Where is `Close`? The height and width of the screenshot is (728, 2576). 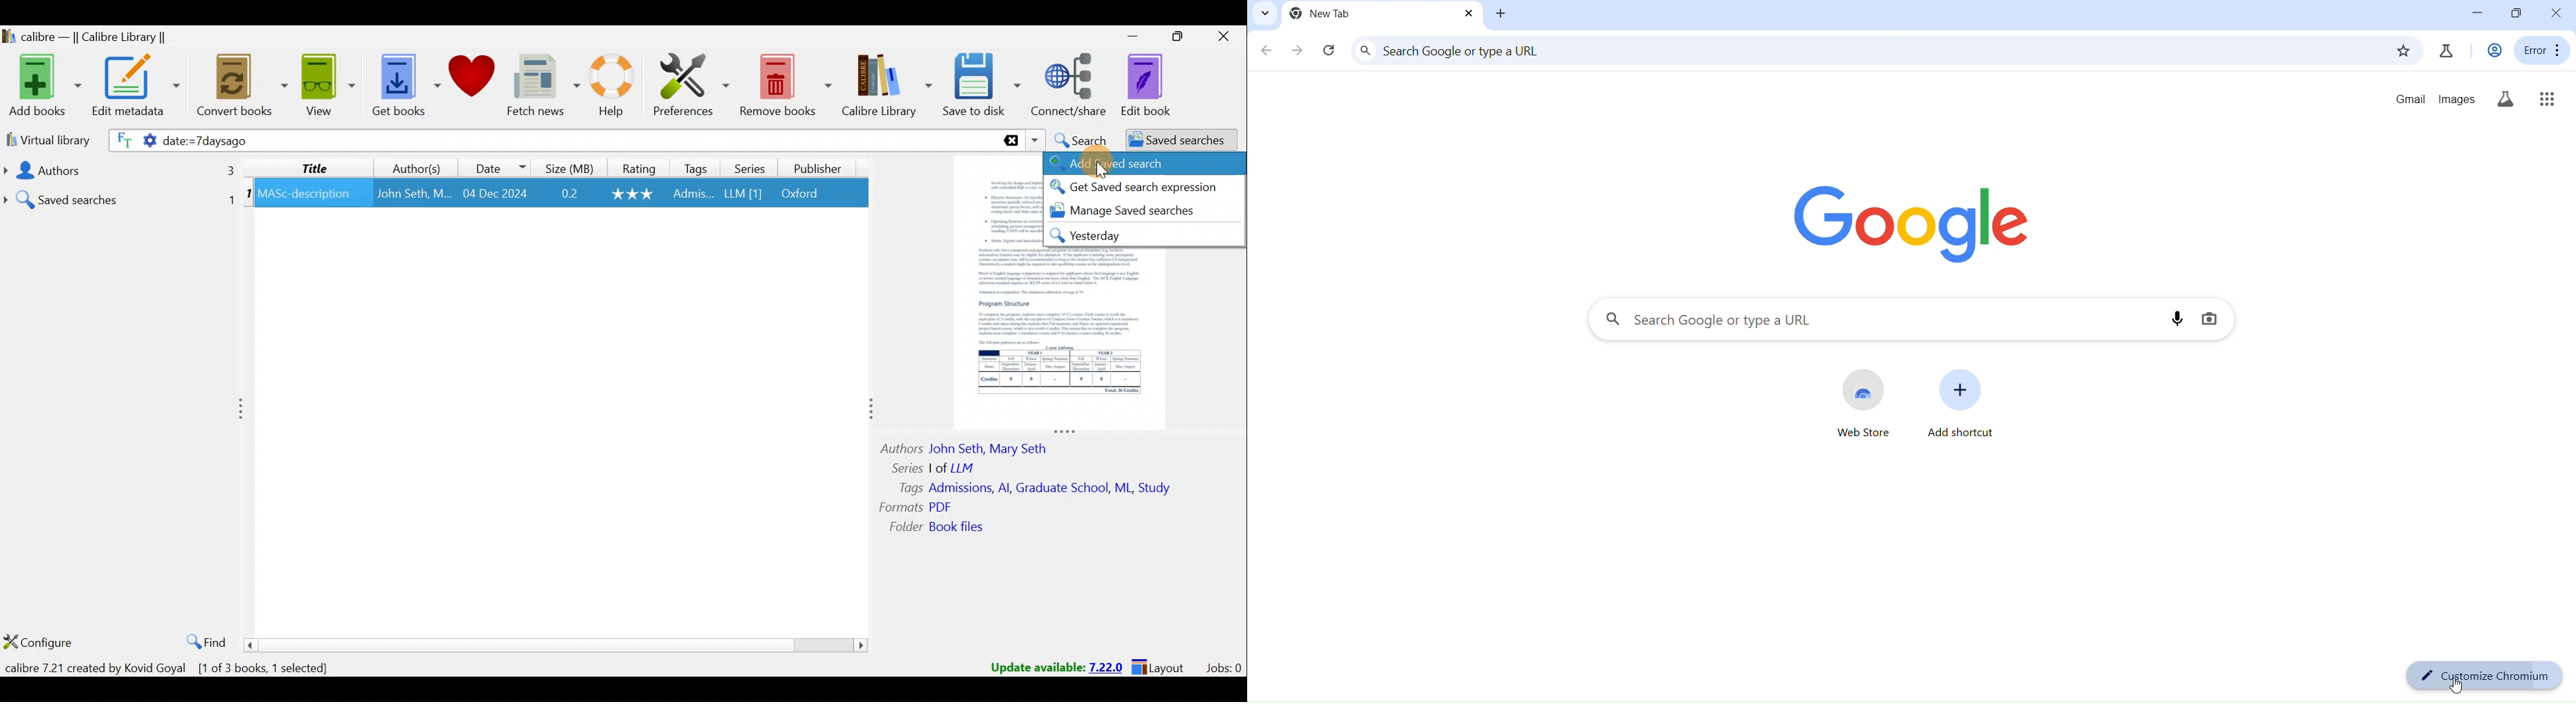 Close is located at coordinates (1222, 39).